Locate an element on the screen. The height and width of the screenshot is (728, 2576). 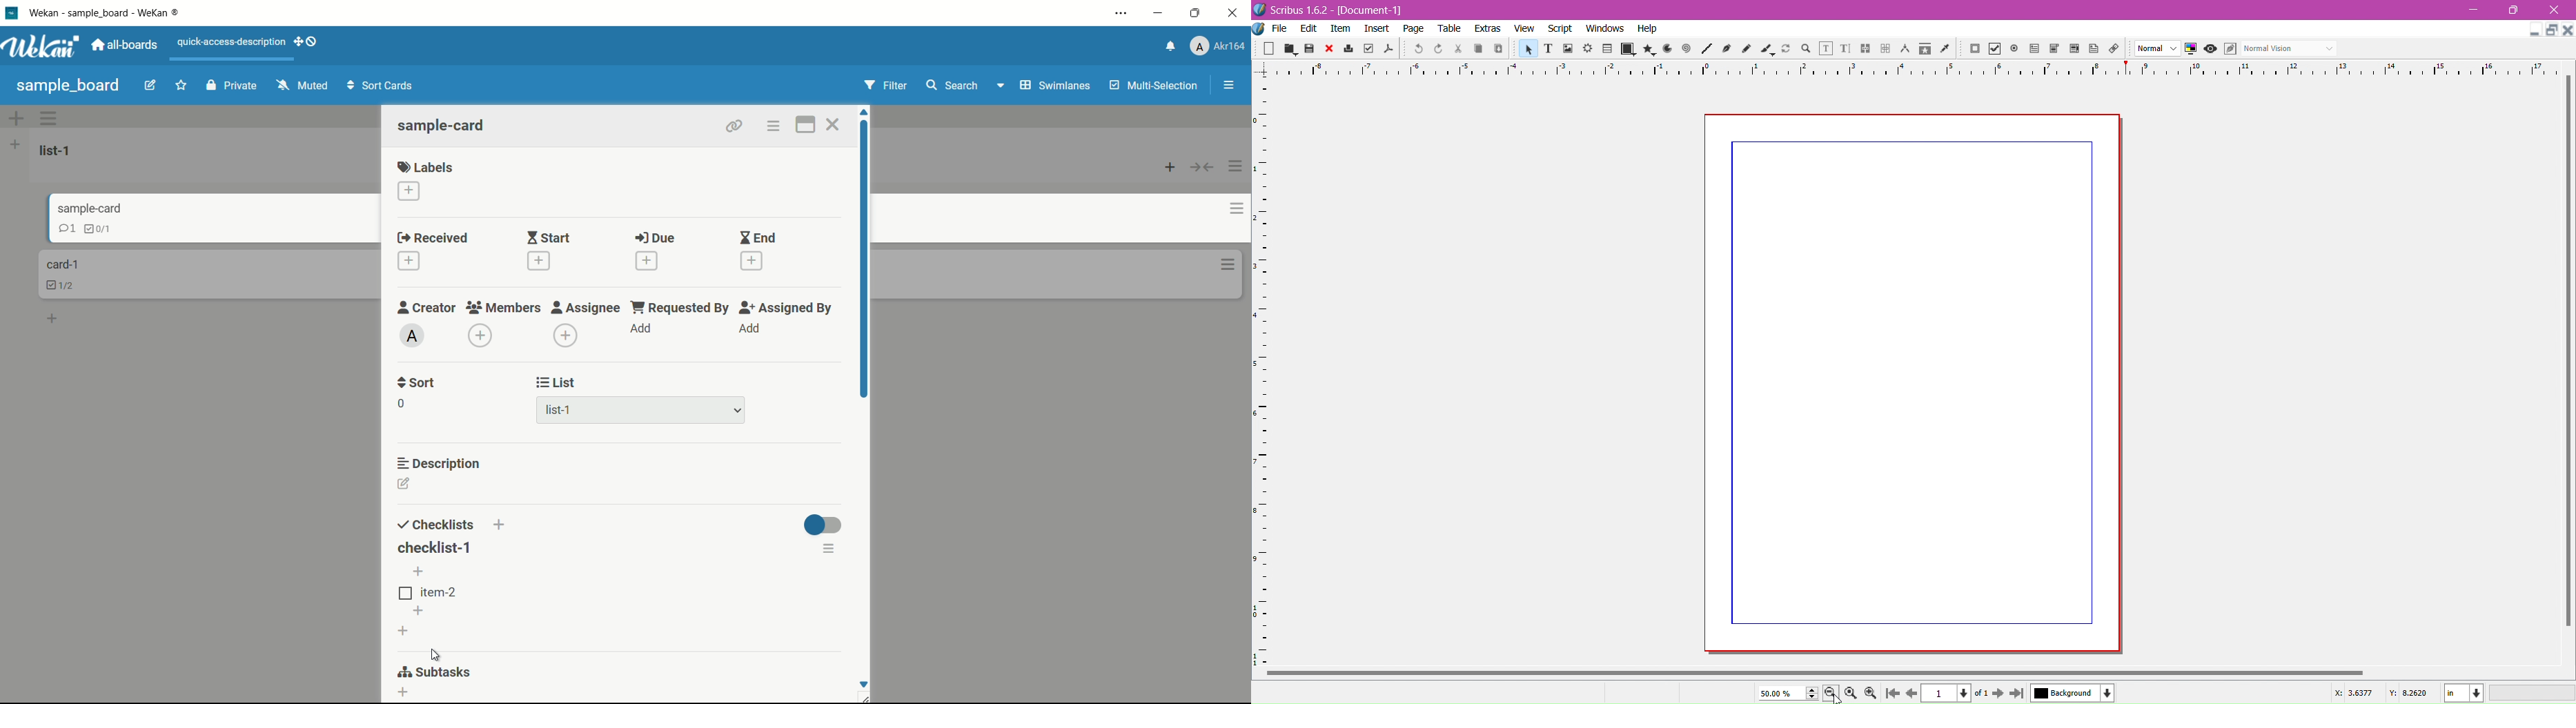
Go to previous page is located at coordinates (1909, 694).